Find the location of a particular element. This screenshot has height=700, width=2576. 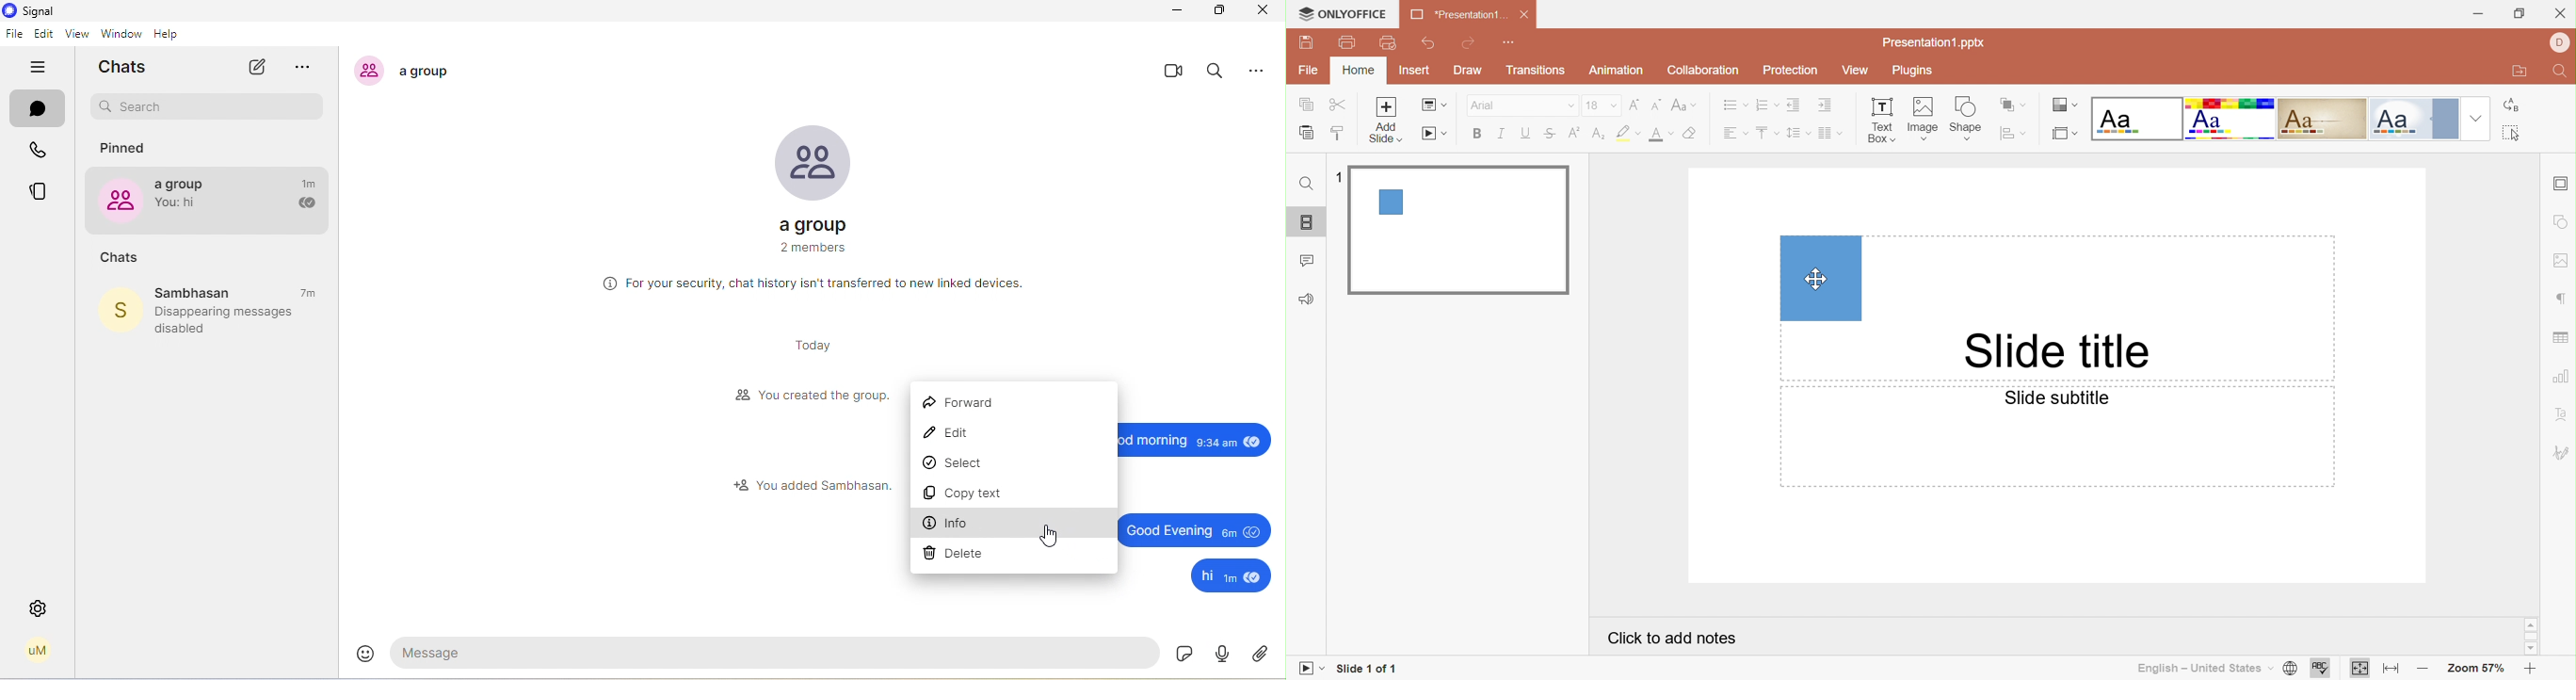

view archive is located at coordinates (310, 69).